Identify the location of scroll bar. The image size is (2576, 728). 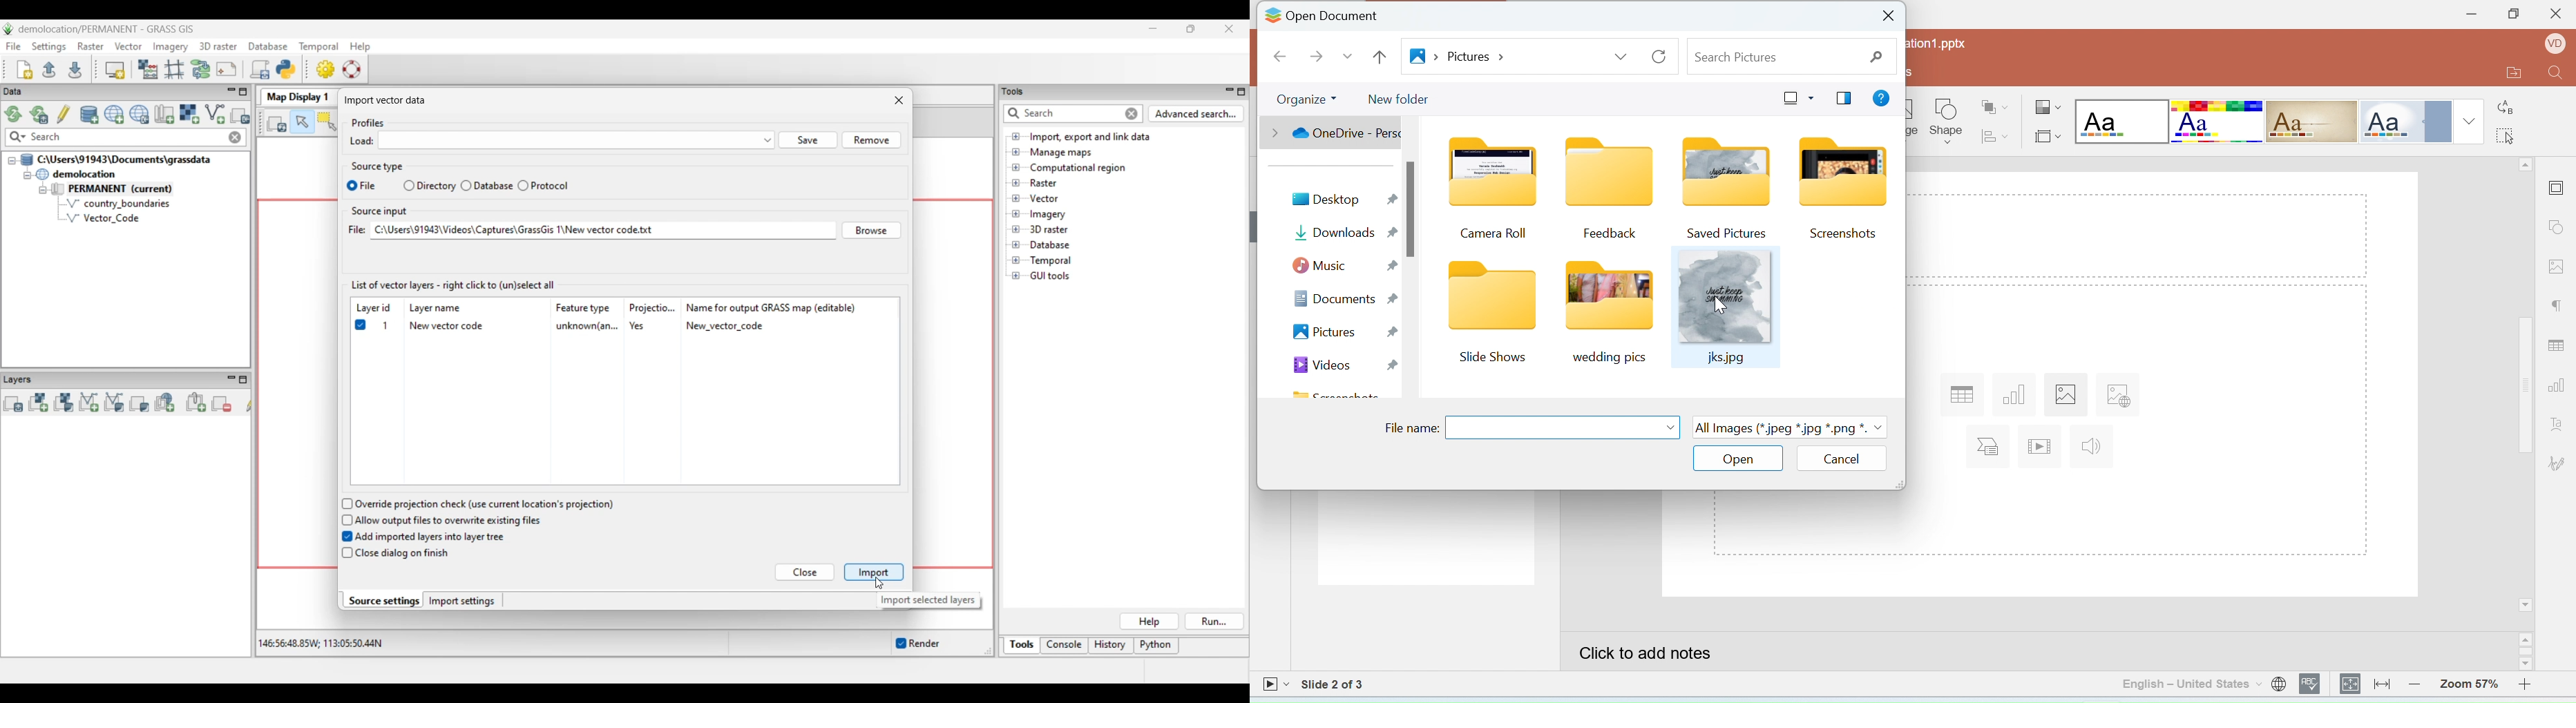
(1412, 209).